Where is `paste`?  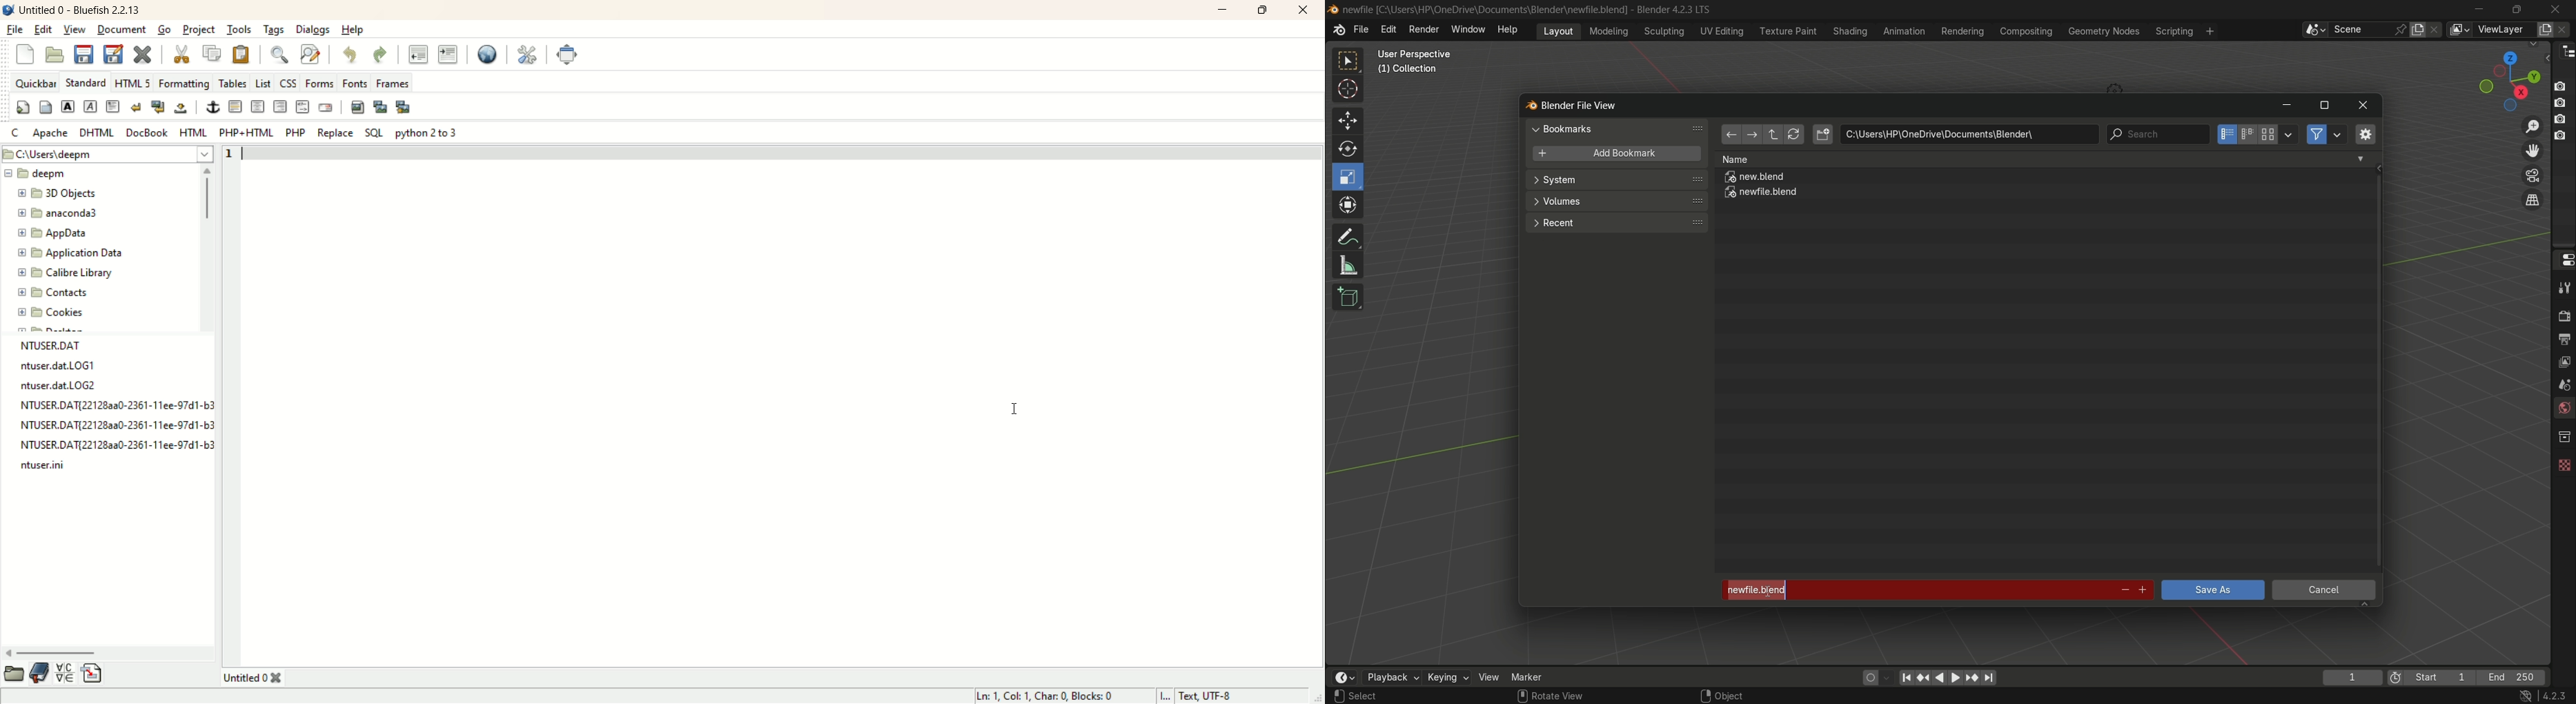
paste is located at coordinates (240, 55).